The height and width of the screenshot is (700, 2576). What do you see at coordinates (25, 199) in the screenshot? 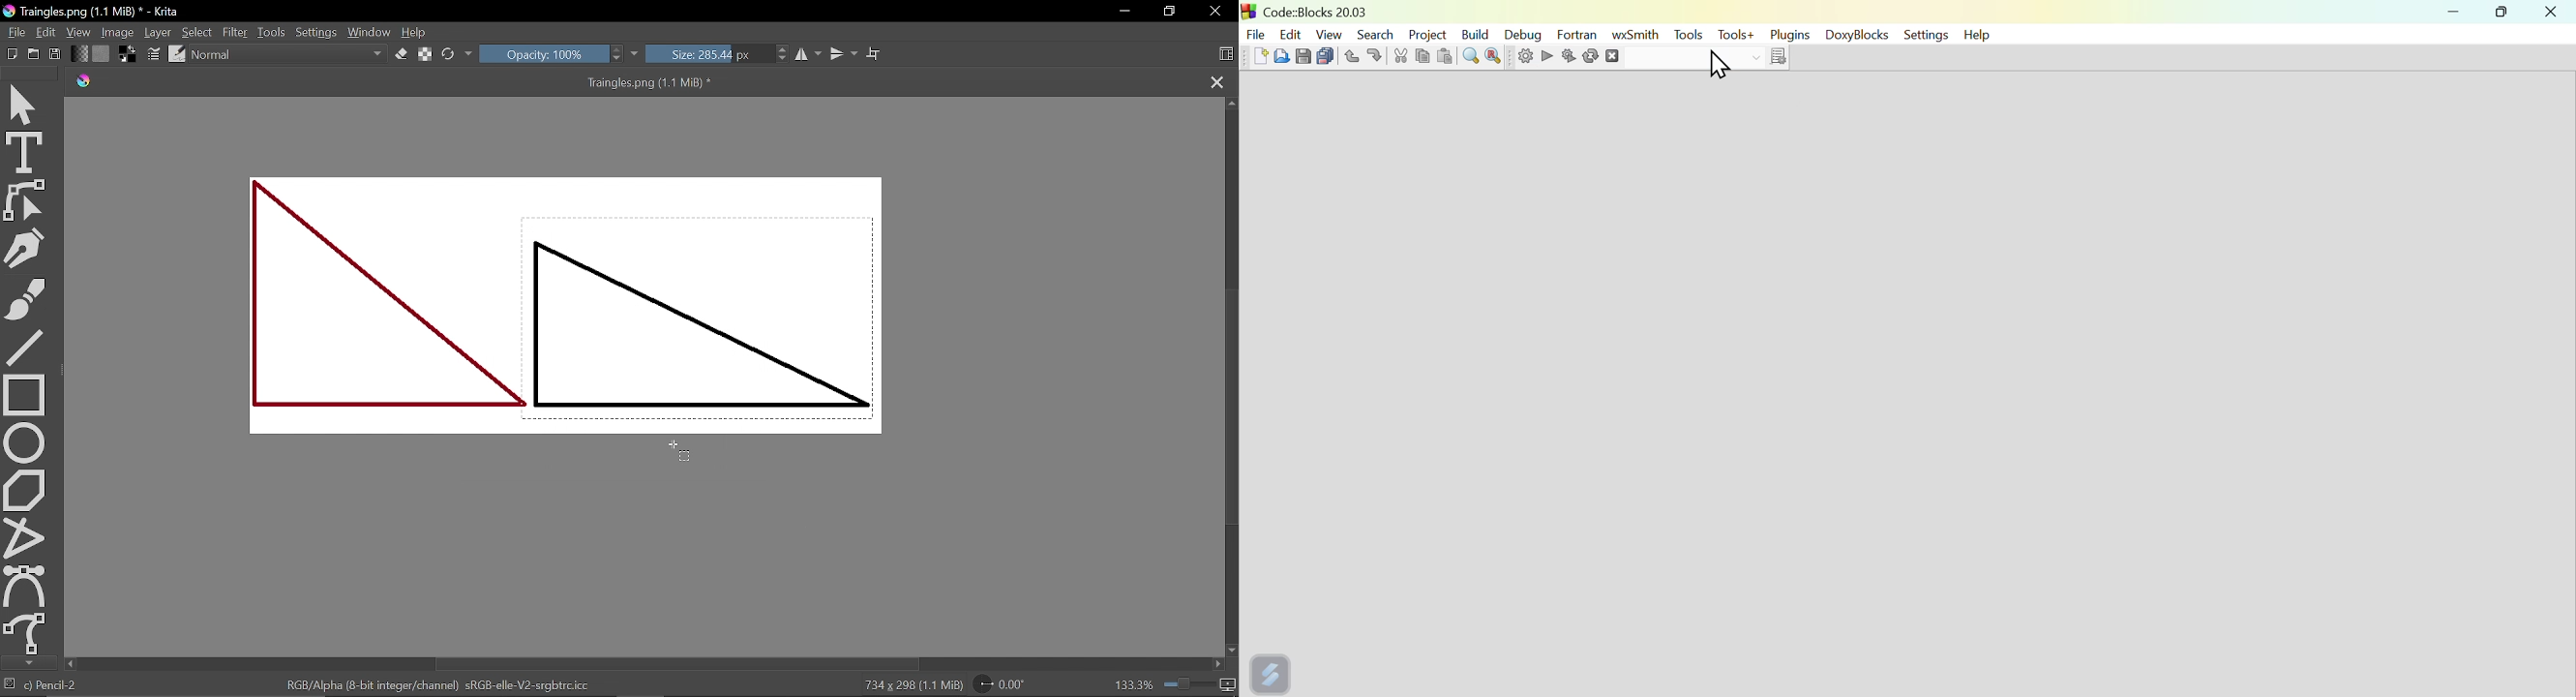
I see `Edit shapes tool` at bounding box center [25, 199].